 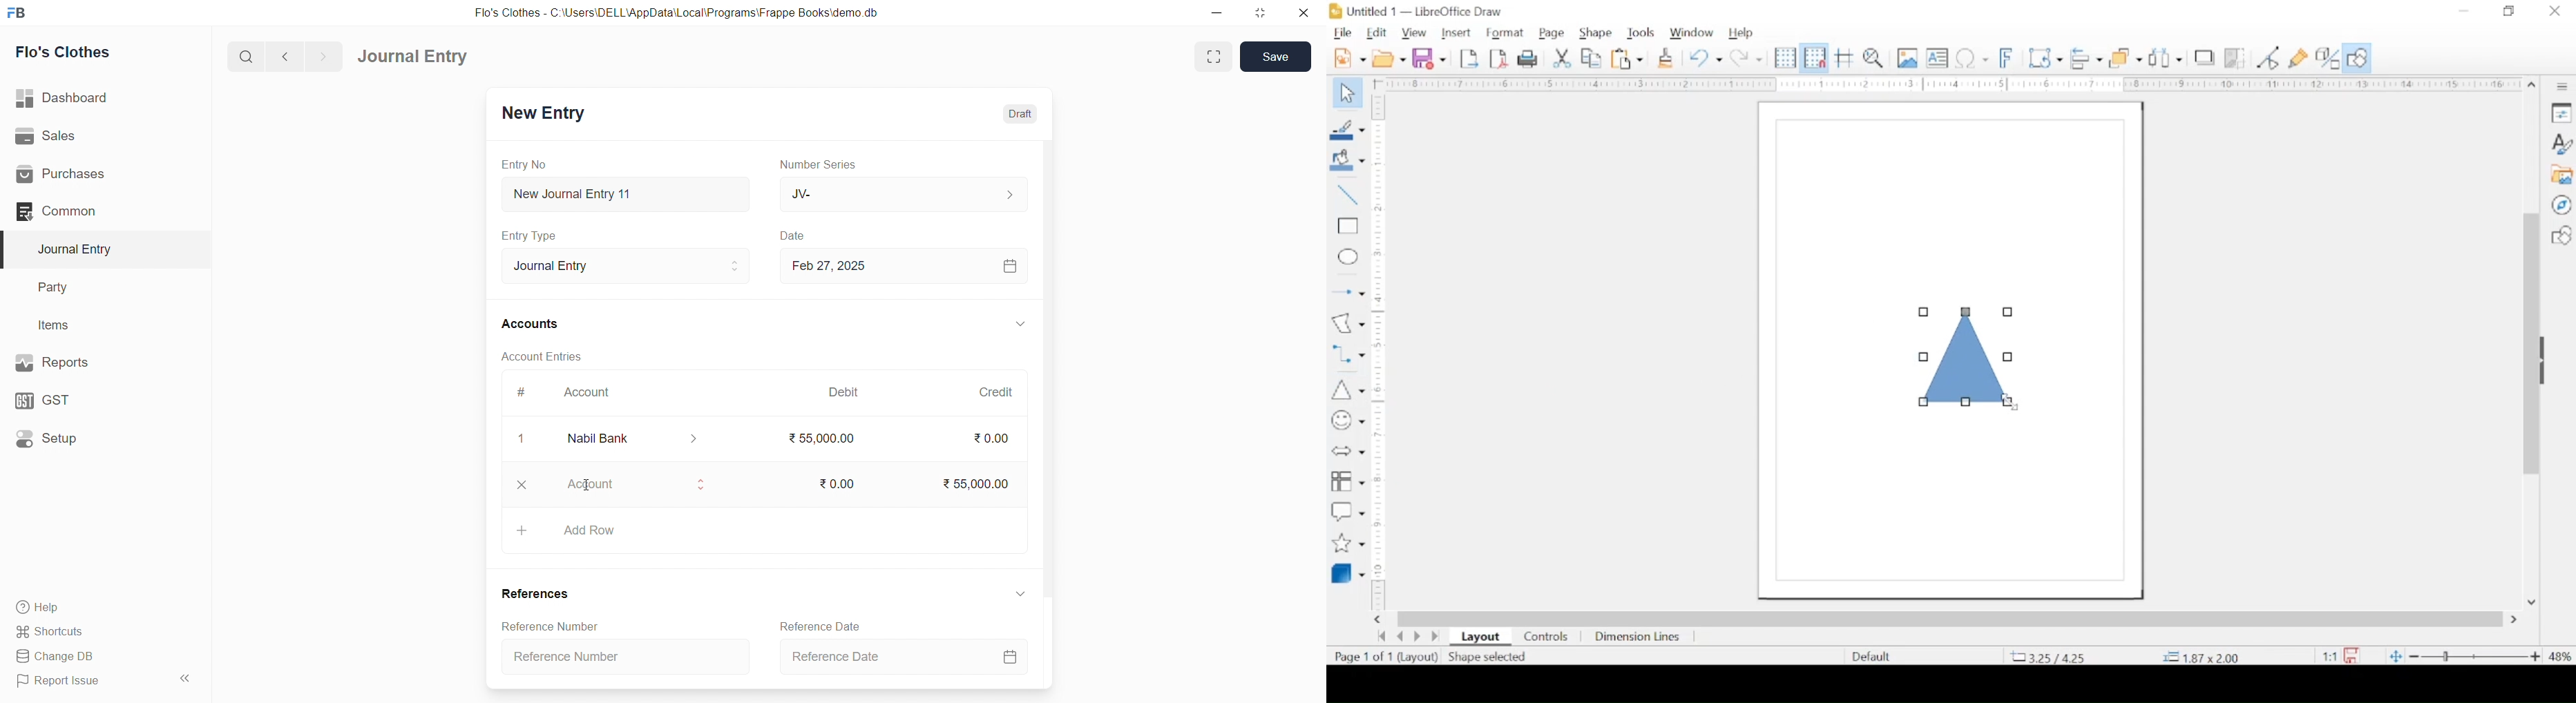 What do you see at coordinates (1214, 12) in the screenshot?
I see `minimize` at bounding box center [1214, 12].